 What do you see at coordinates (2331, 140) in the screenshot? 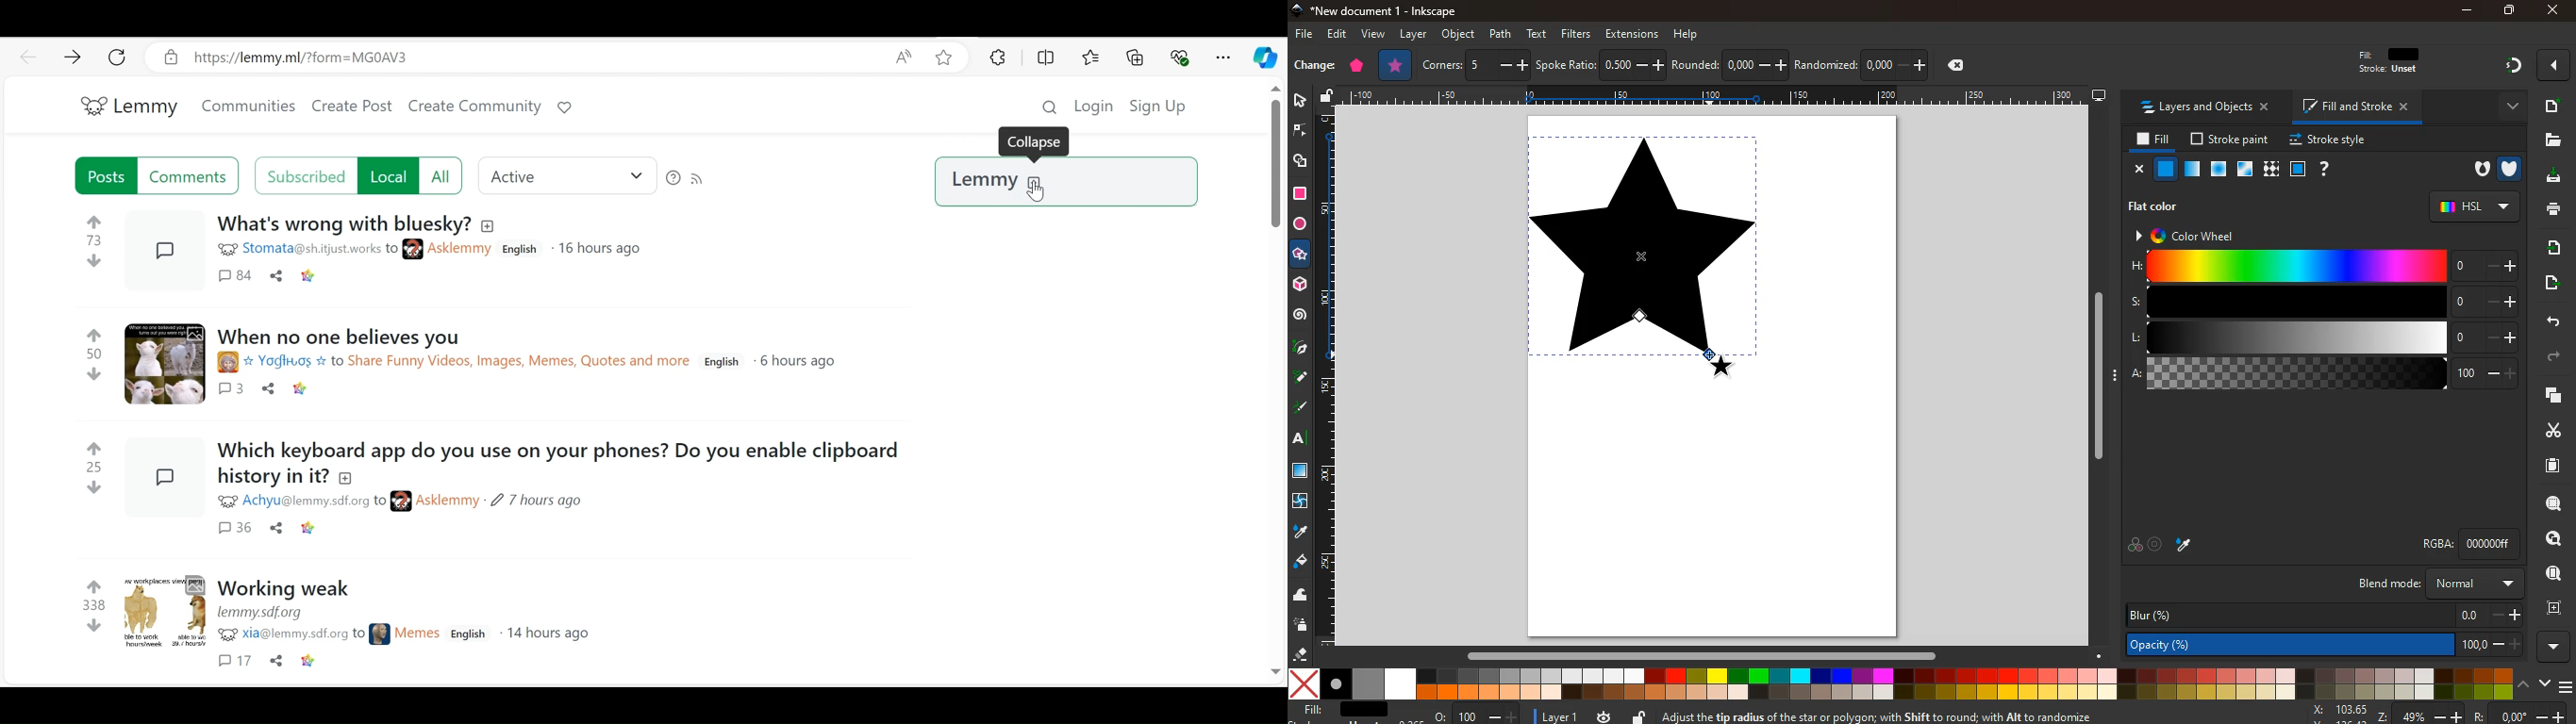
I see `stroke style` at bounding box center [2331, 140].